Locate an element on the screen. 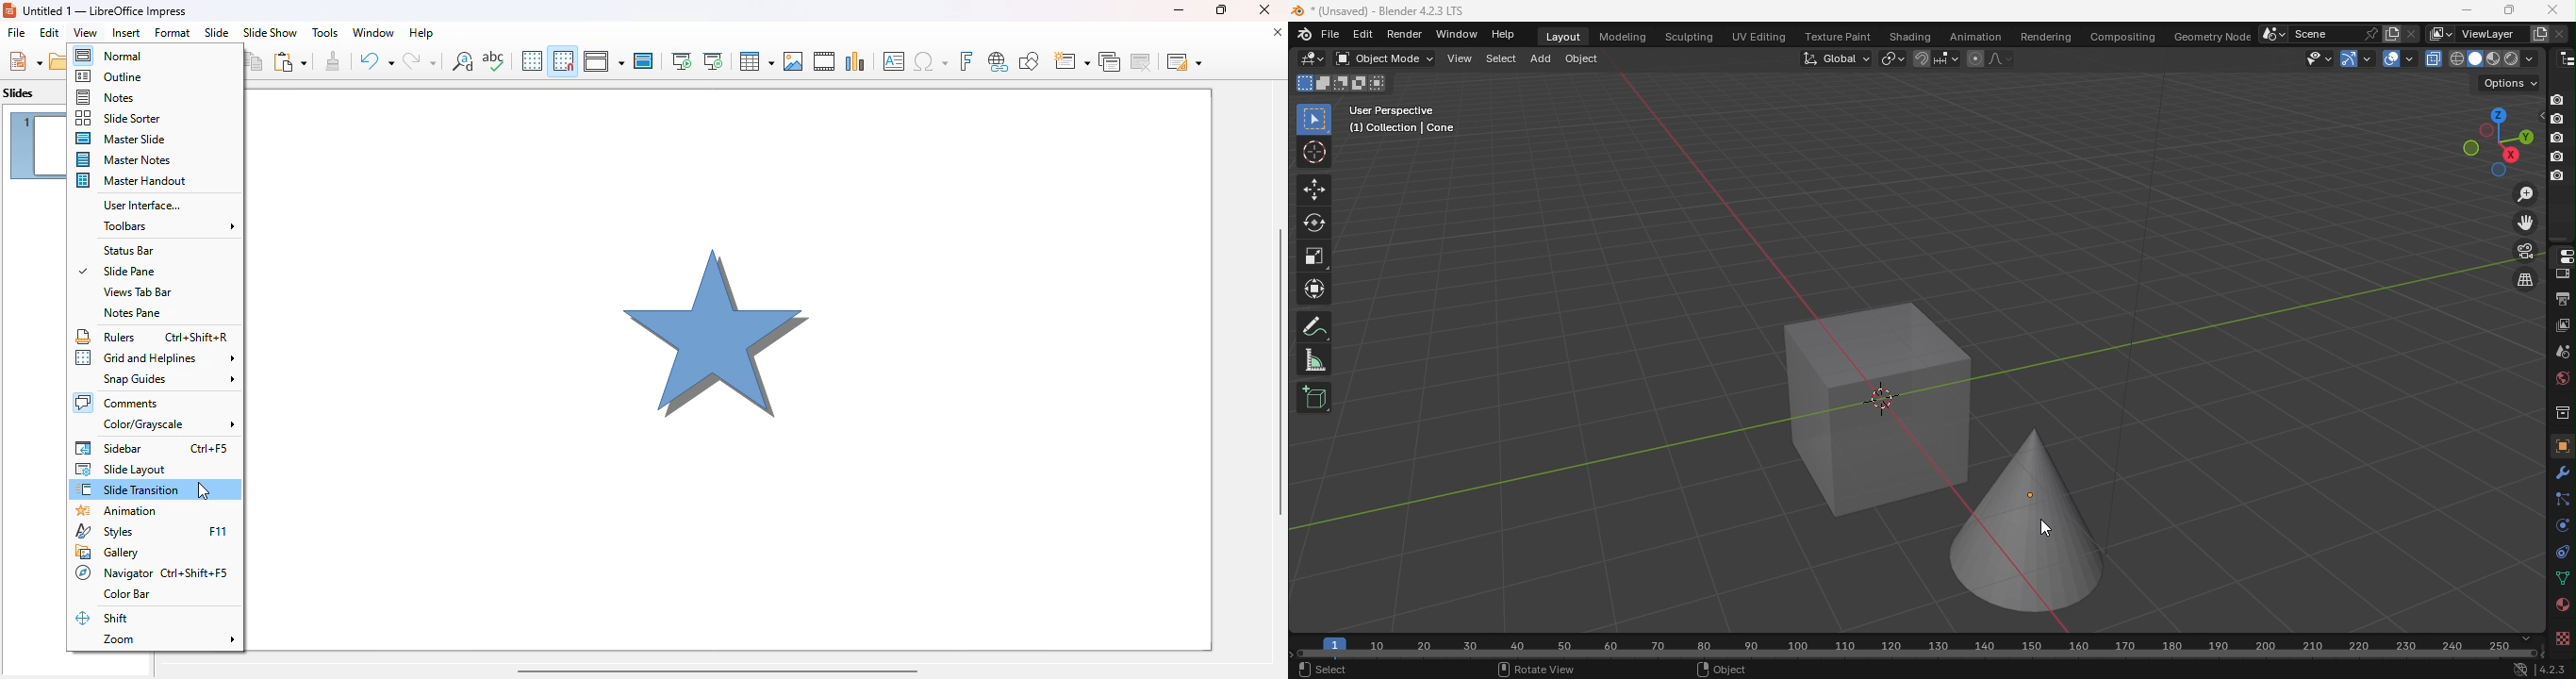 Image resolution: width=2576 pixels, height=700 pixels. Rotate view is located at coordinates (1534, 670).